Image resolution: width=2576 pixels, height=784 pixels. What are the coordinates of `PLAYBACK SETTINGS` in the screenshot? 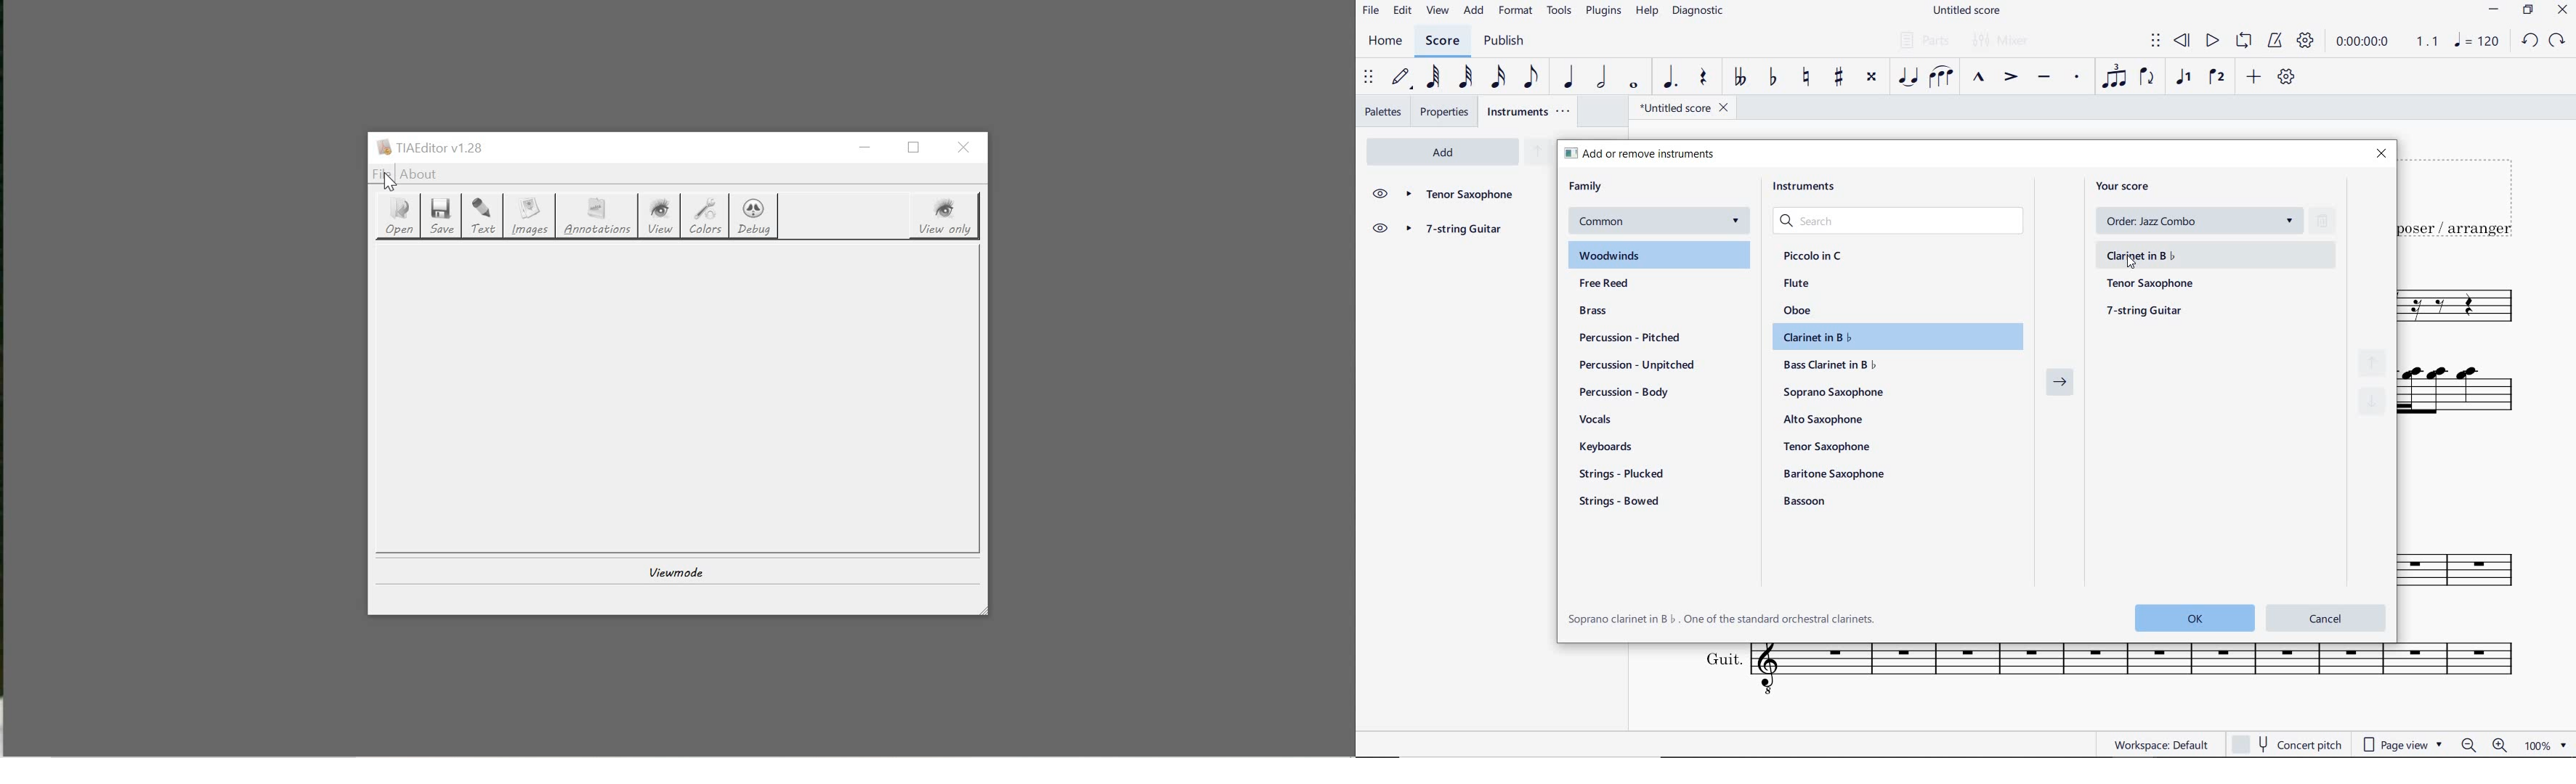 It's located at (2304, 41).